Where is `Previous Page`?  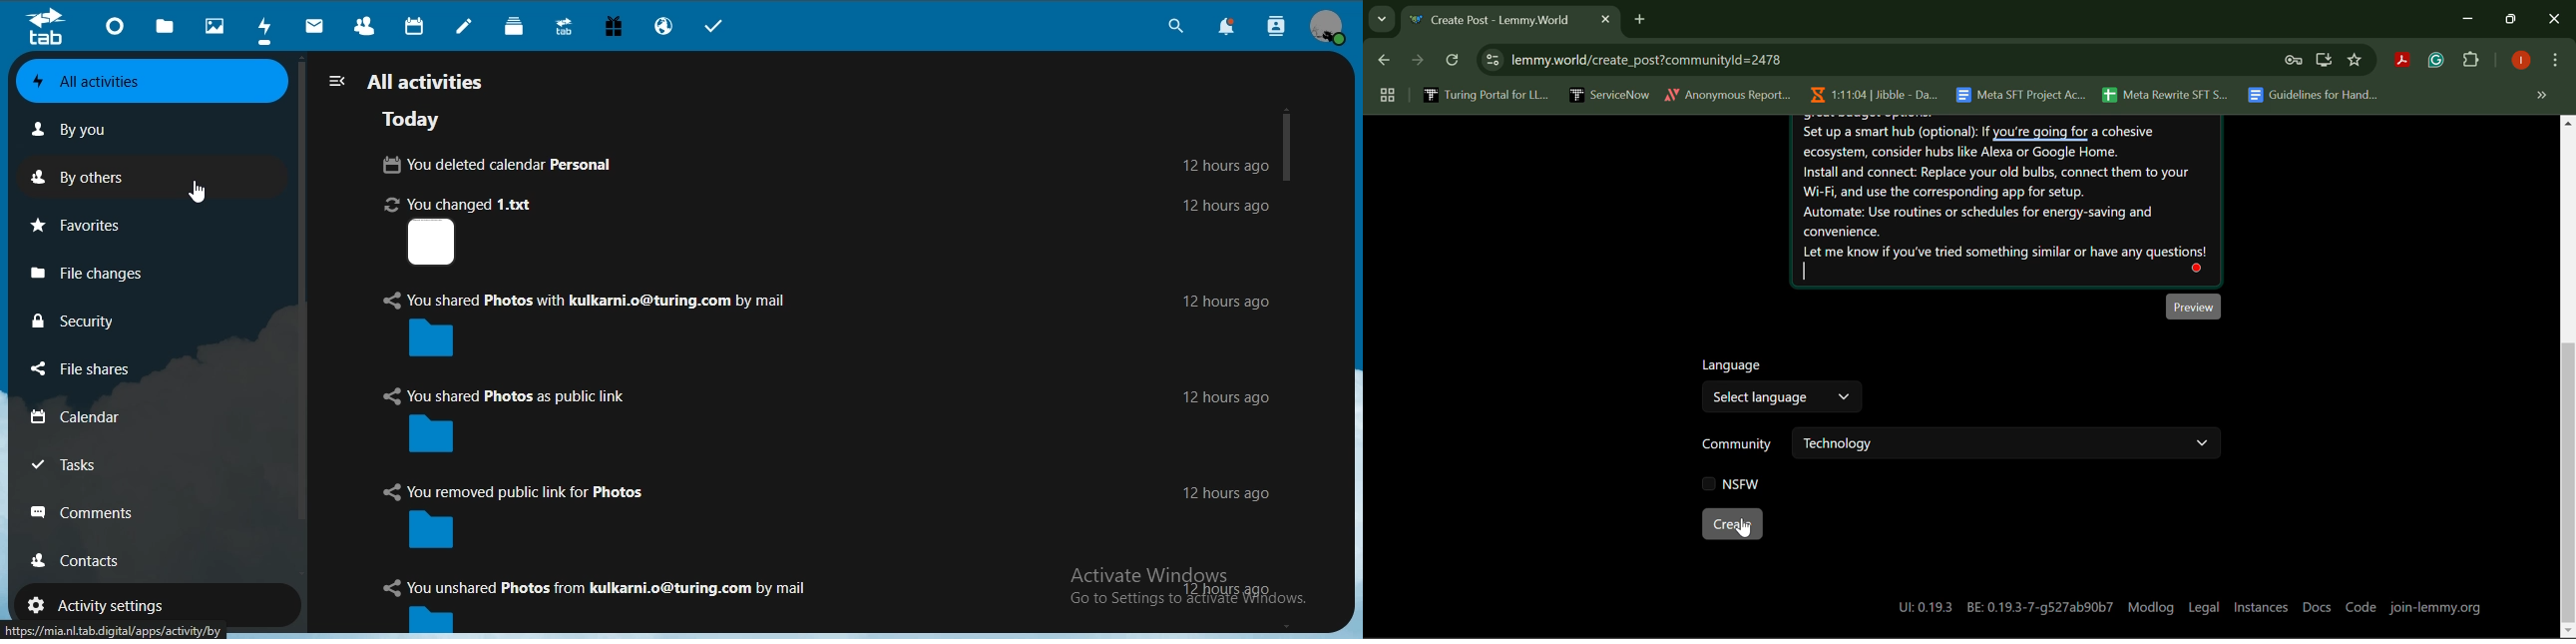
Previous Page is located at coordinates (1386, 63).